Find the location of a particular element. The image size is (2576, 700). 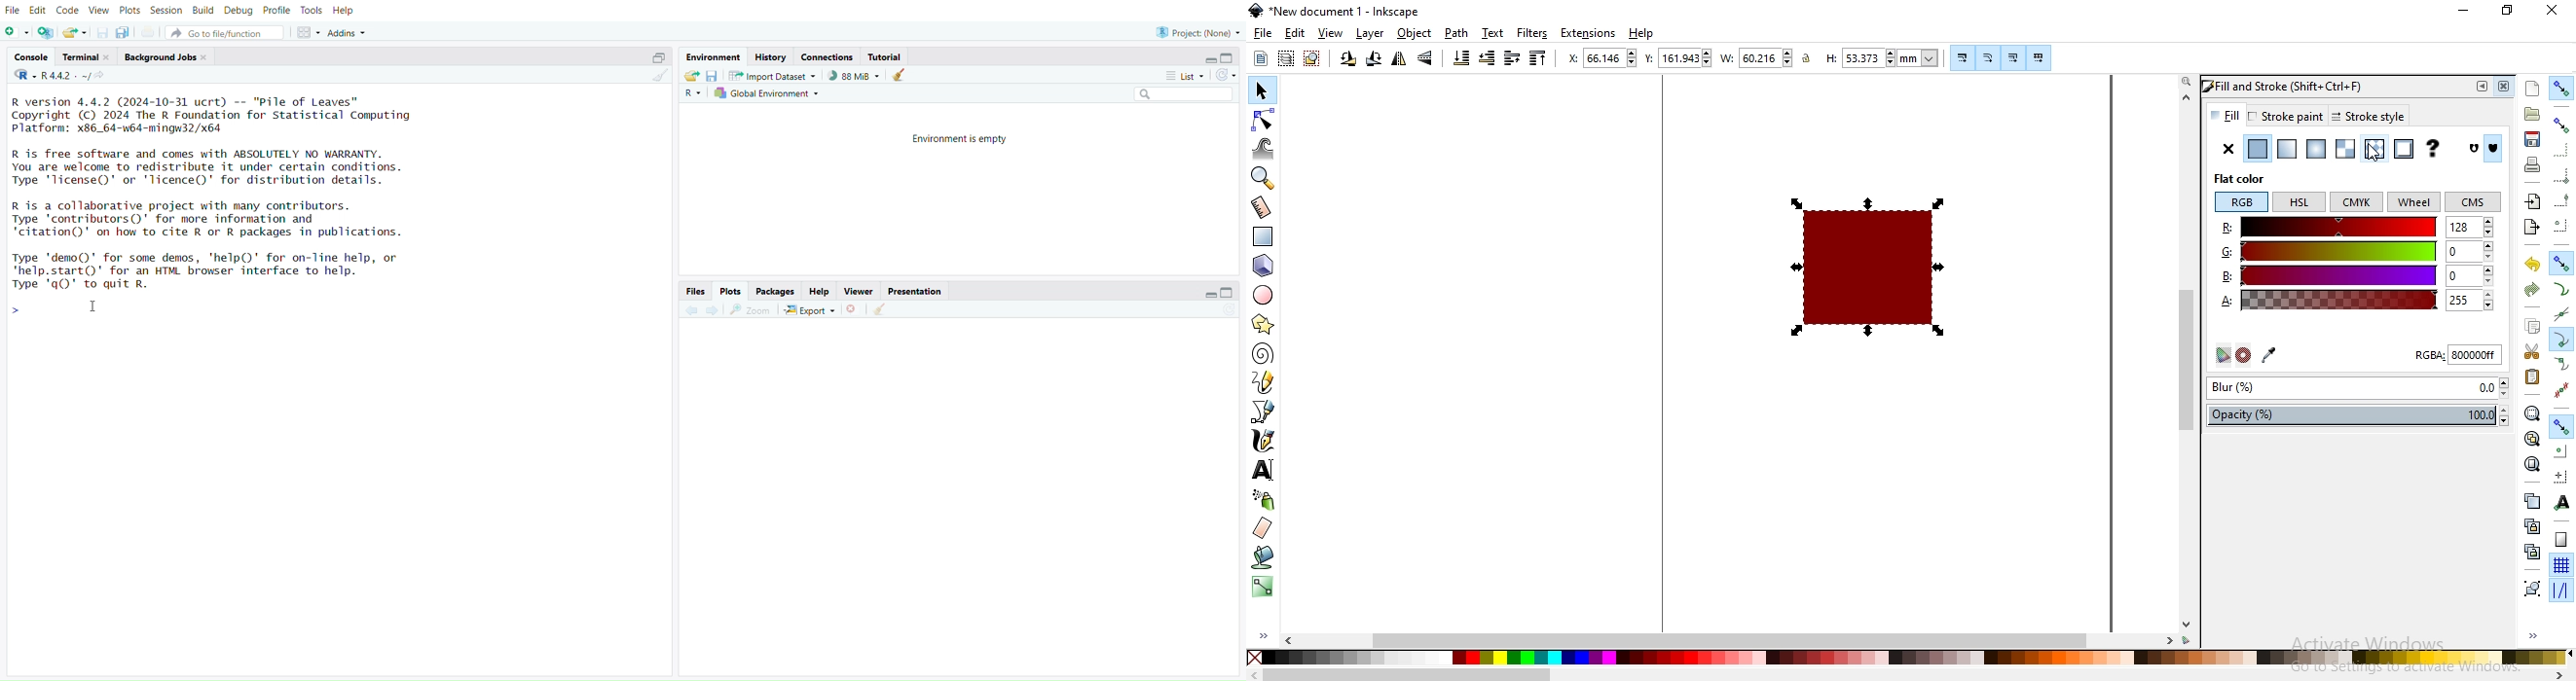

group selected objects is located at coordinates (2530, 588).